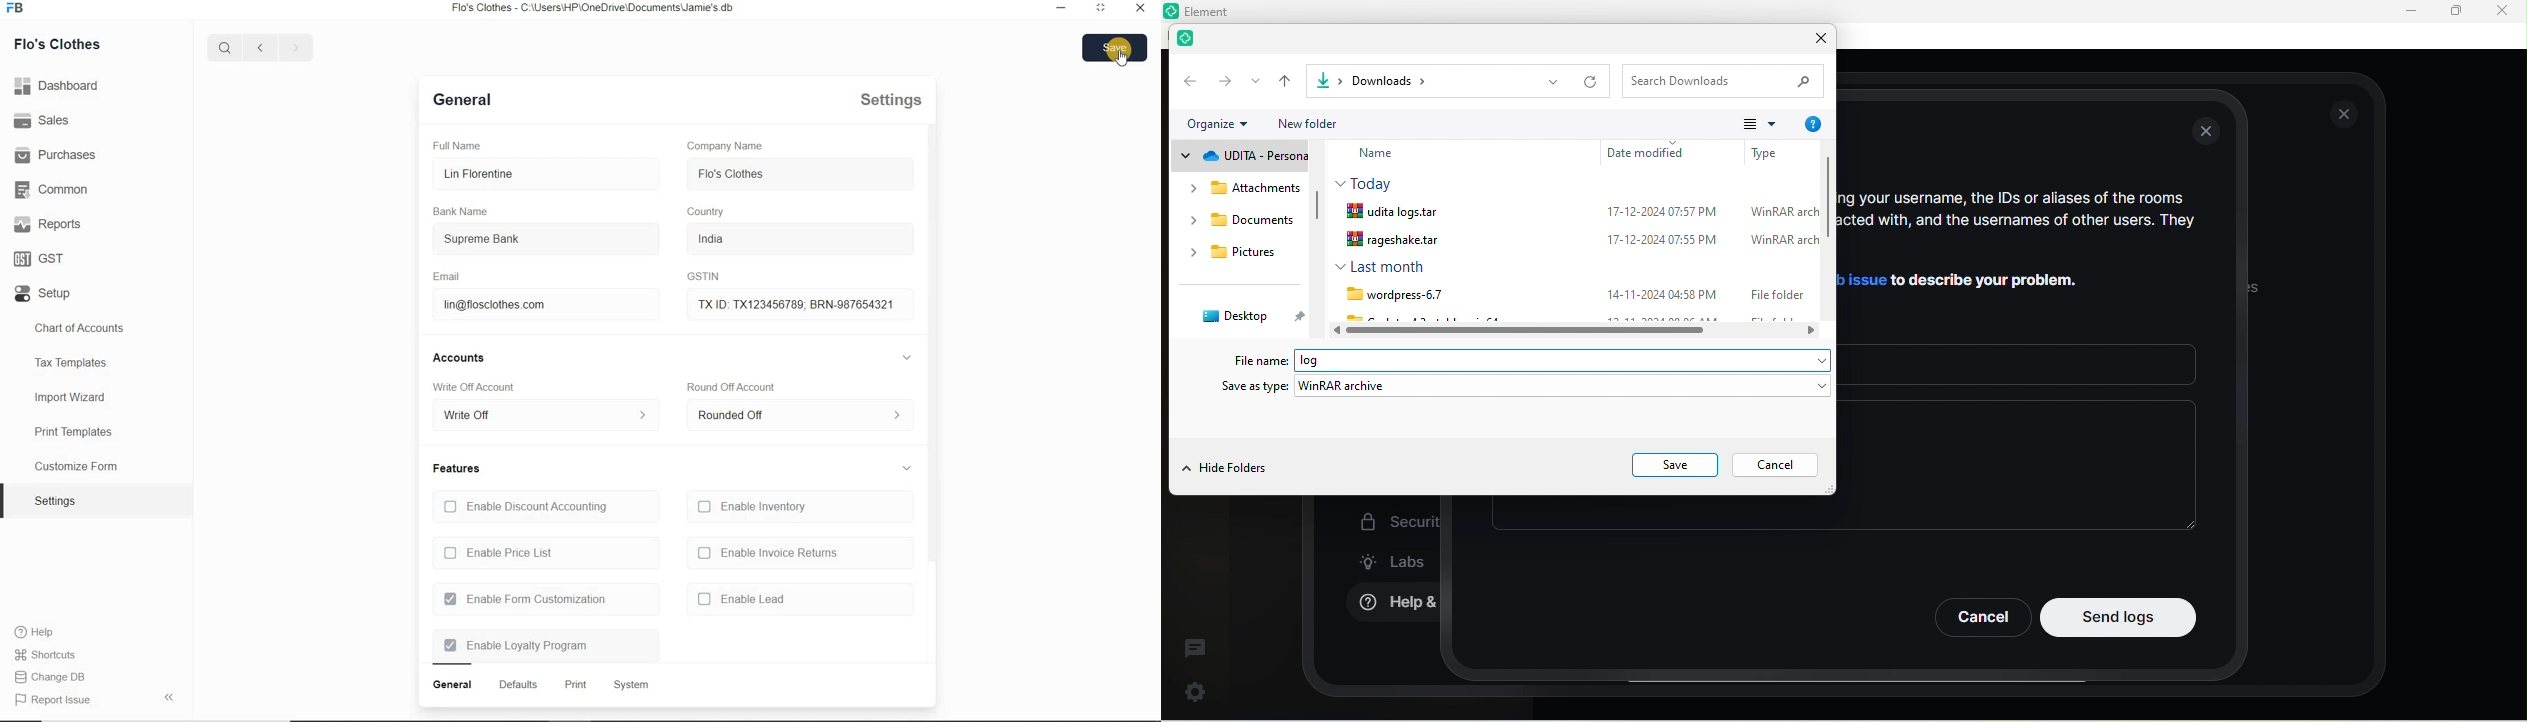 The image size is (2548, 728). I want to click on WinRAR arch, so click(1784, 241).